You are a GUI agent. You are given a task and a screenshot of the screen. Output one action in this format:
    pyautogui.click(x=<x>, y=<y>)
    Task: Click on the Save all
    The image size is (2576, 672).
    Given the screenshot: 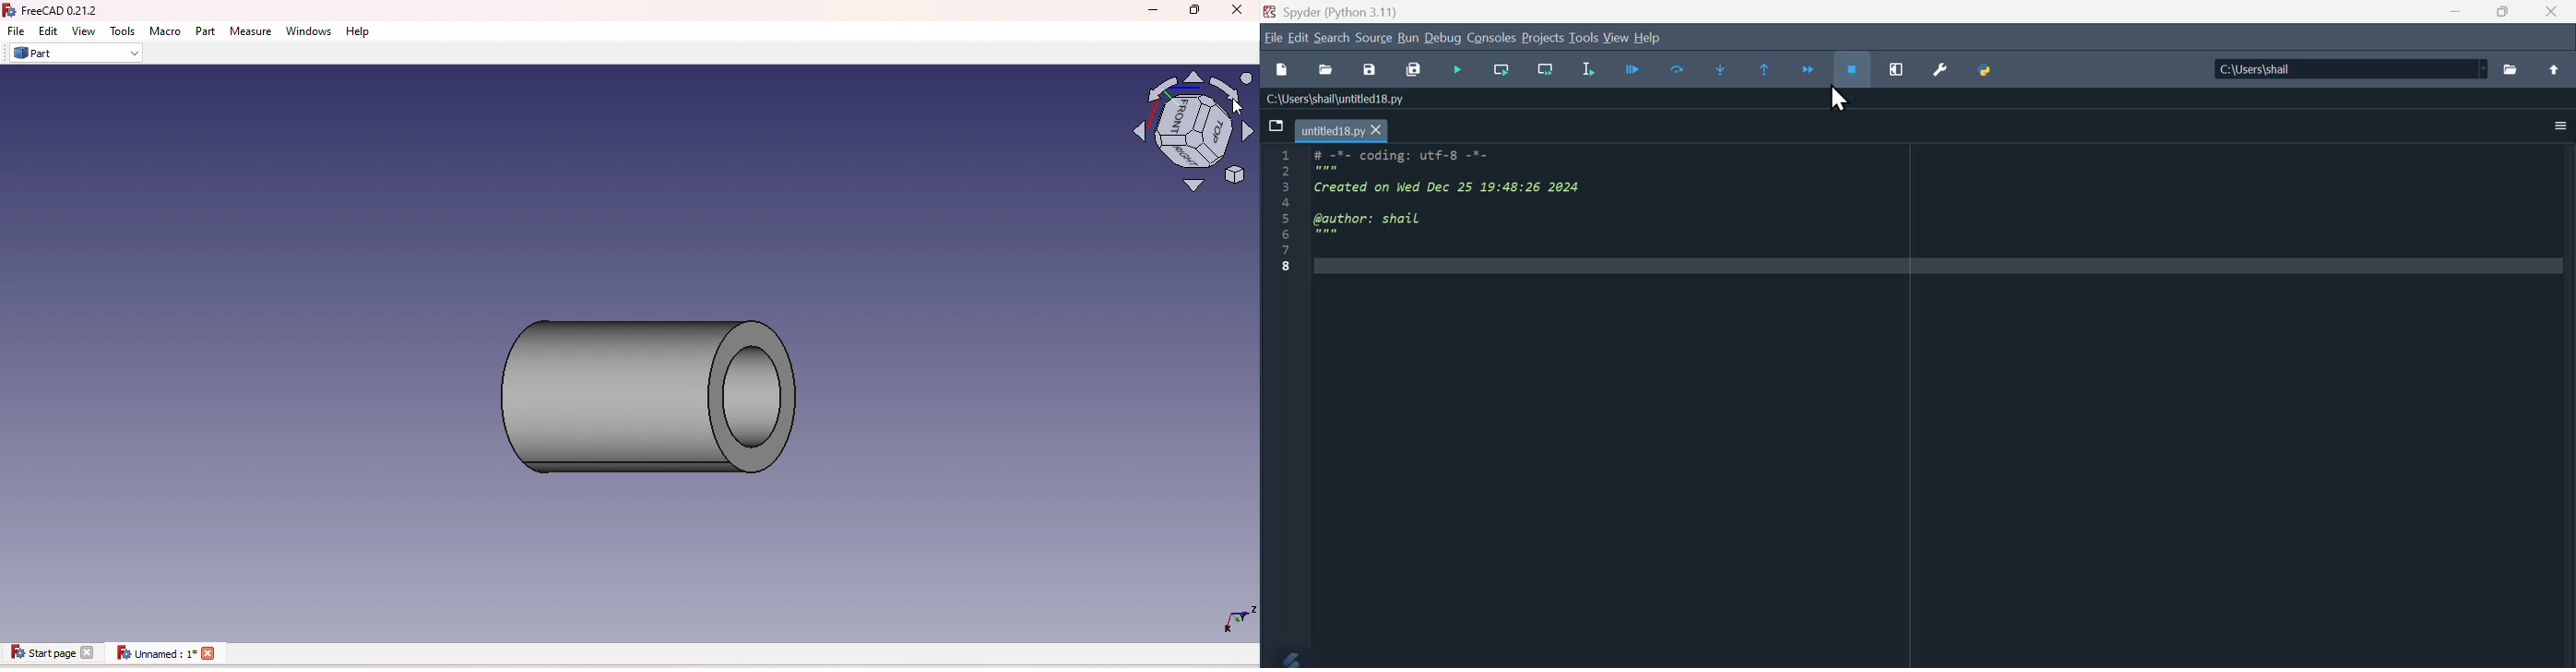 What is the action you would take?
    pyautogui.click(x=1415, y=68)
    